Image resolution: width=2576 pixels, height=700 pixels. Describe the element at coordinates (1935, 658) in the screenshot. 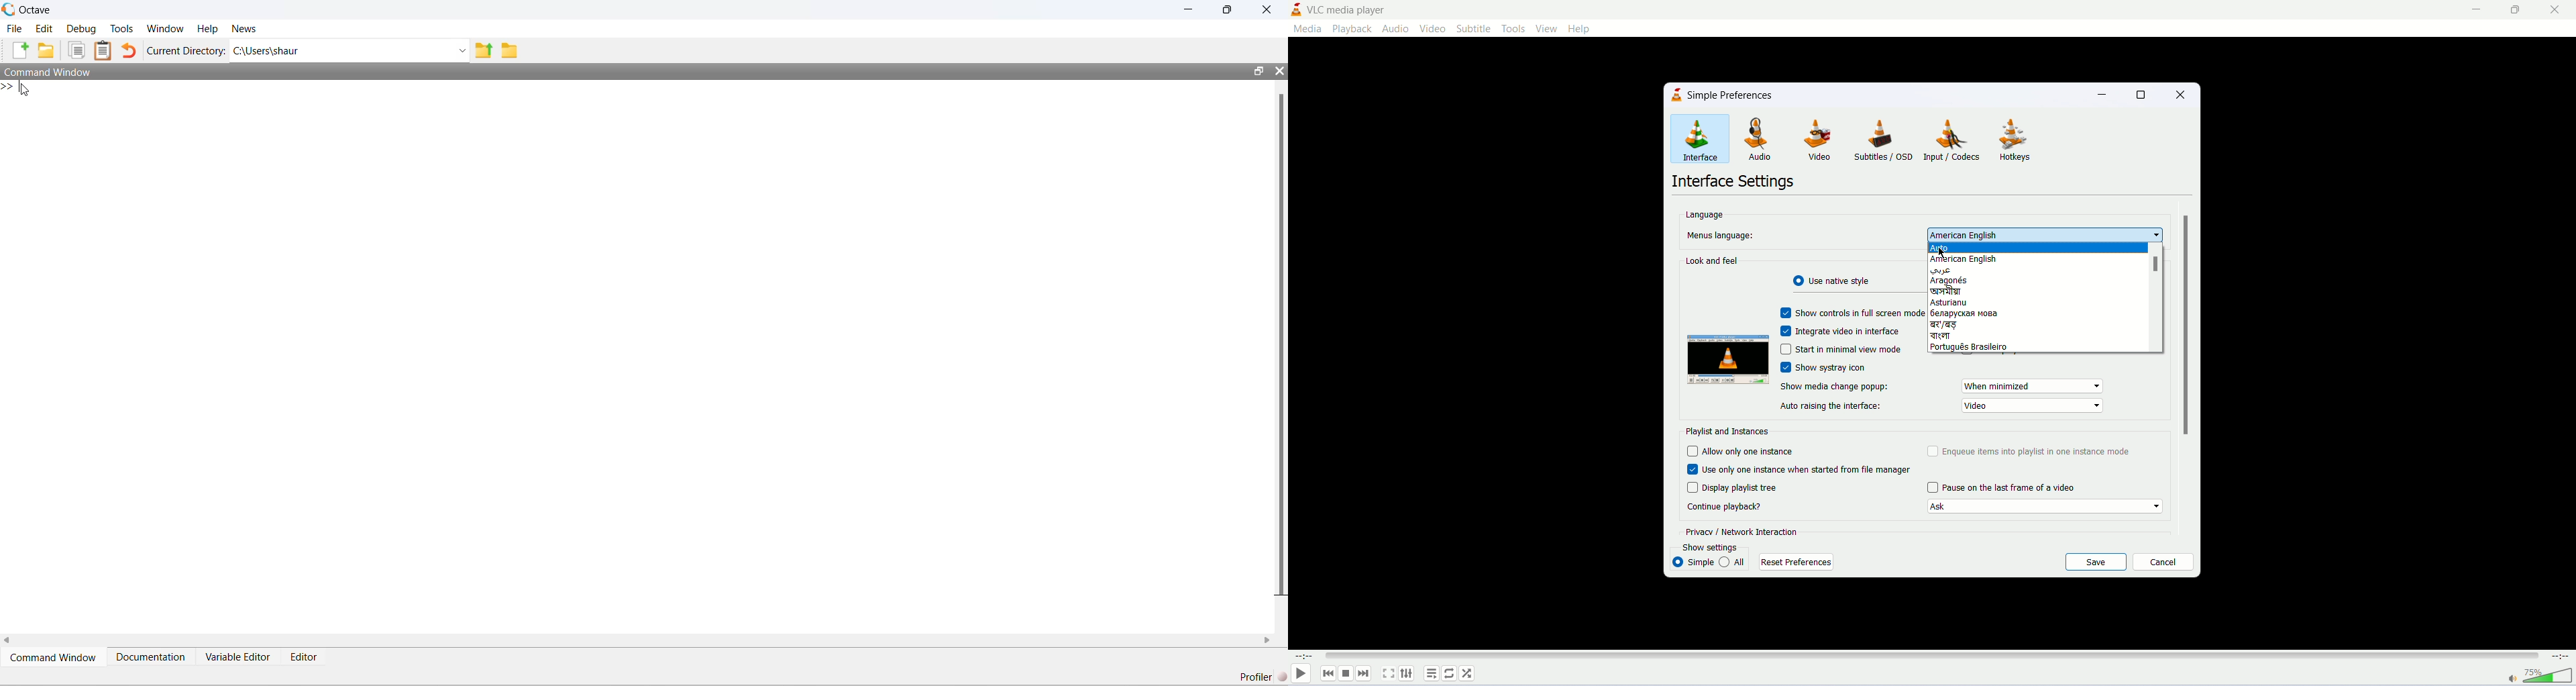

I see `progress bar` at that location.